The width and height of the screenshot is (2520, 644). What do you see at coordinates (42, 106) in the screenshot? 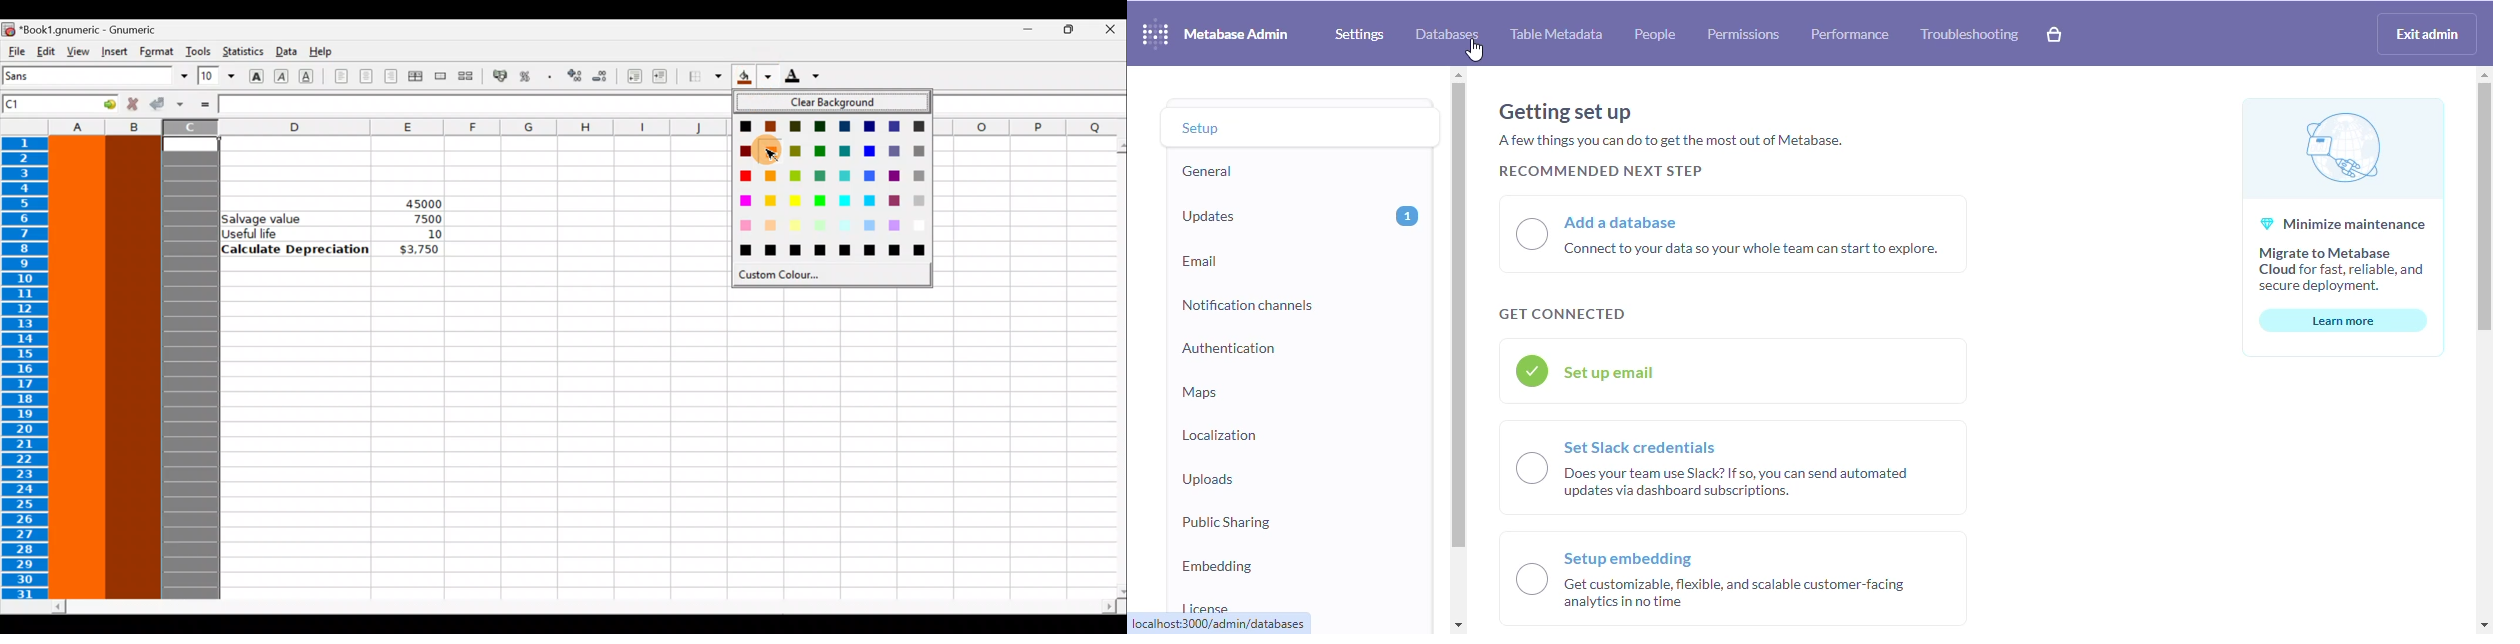
I see `Cell name C1` at bounding box center [42, 106].